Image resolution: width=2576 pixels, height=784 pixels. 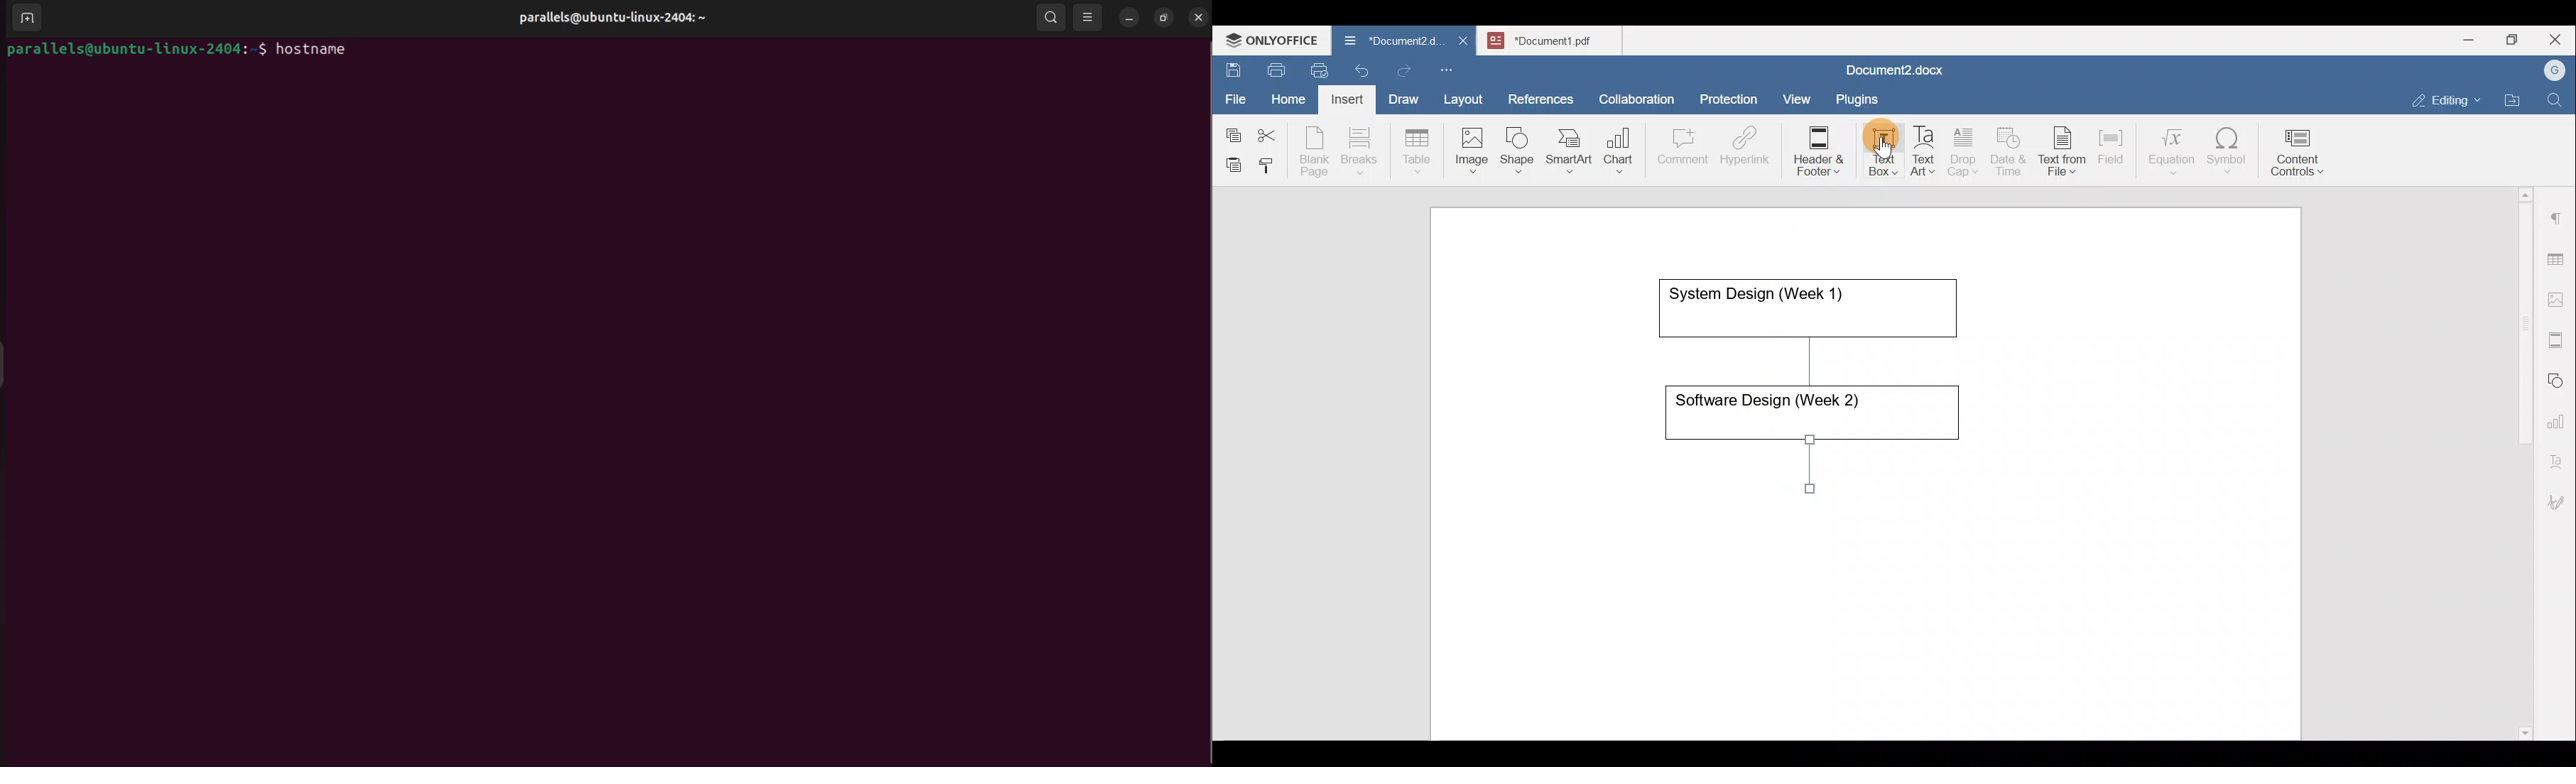 What do you see at coordinates (2558, 258) in the screenshot?
I see `Table settings` at bounding box center [2558, 258].